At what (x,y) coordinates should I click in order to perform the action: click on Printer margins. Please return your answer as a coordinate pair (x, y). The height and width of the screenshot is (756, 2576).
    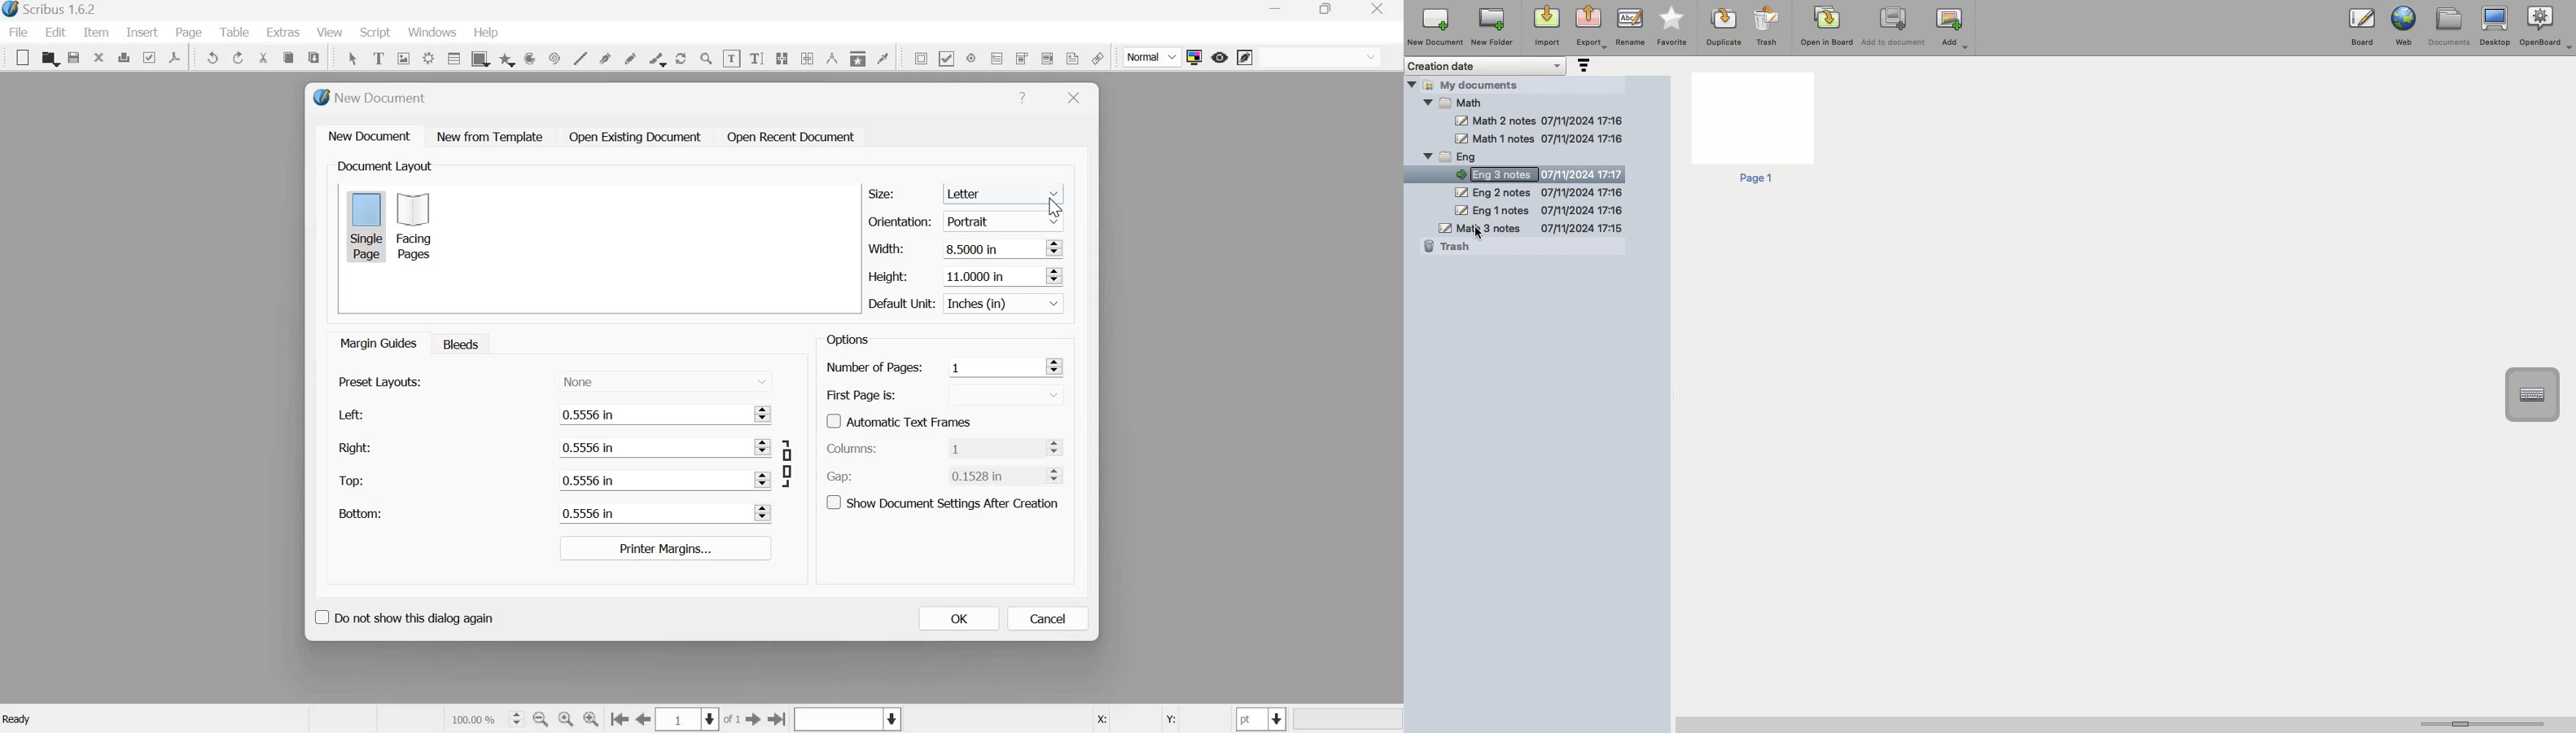
    Looking at the image, I should click on (664, 548).